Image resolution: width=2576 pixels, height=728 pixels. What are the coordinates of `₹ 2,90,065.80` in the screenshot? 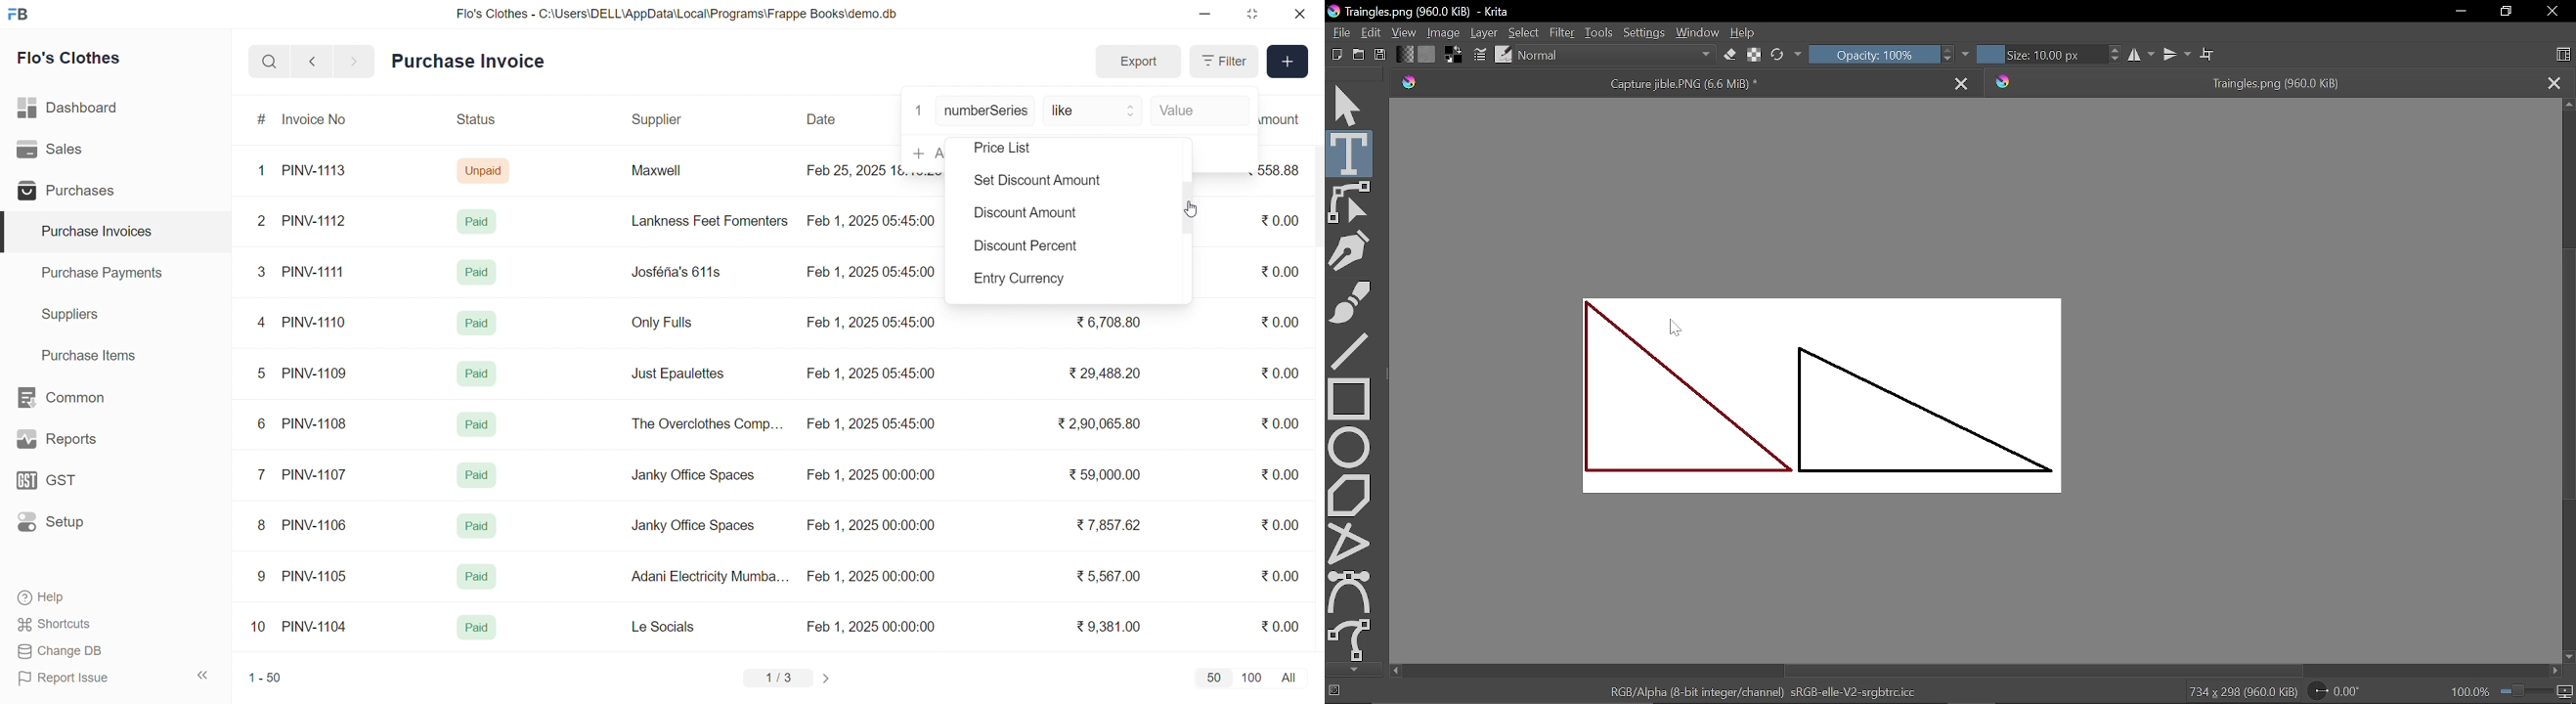 It's located at (1101, 424).